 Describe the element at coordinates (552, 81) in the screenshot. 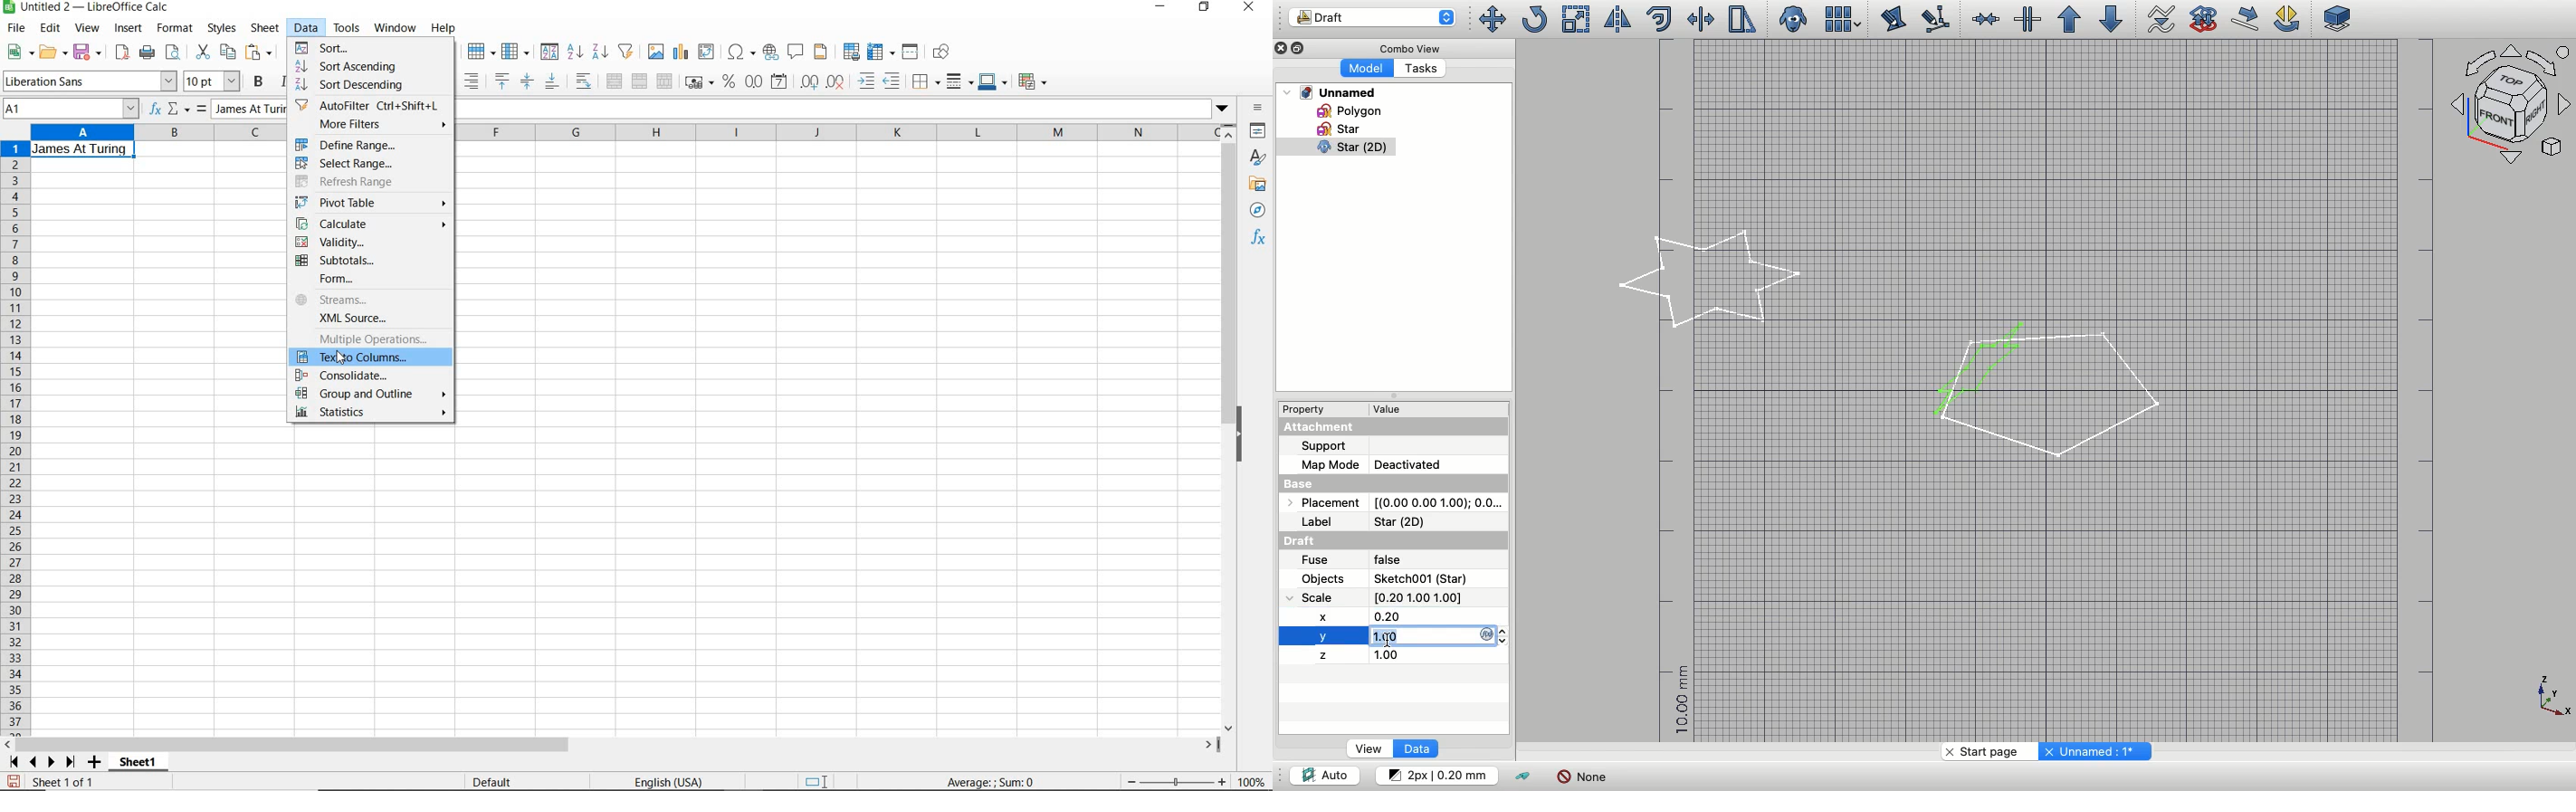

I see `align bottom` at that location.